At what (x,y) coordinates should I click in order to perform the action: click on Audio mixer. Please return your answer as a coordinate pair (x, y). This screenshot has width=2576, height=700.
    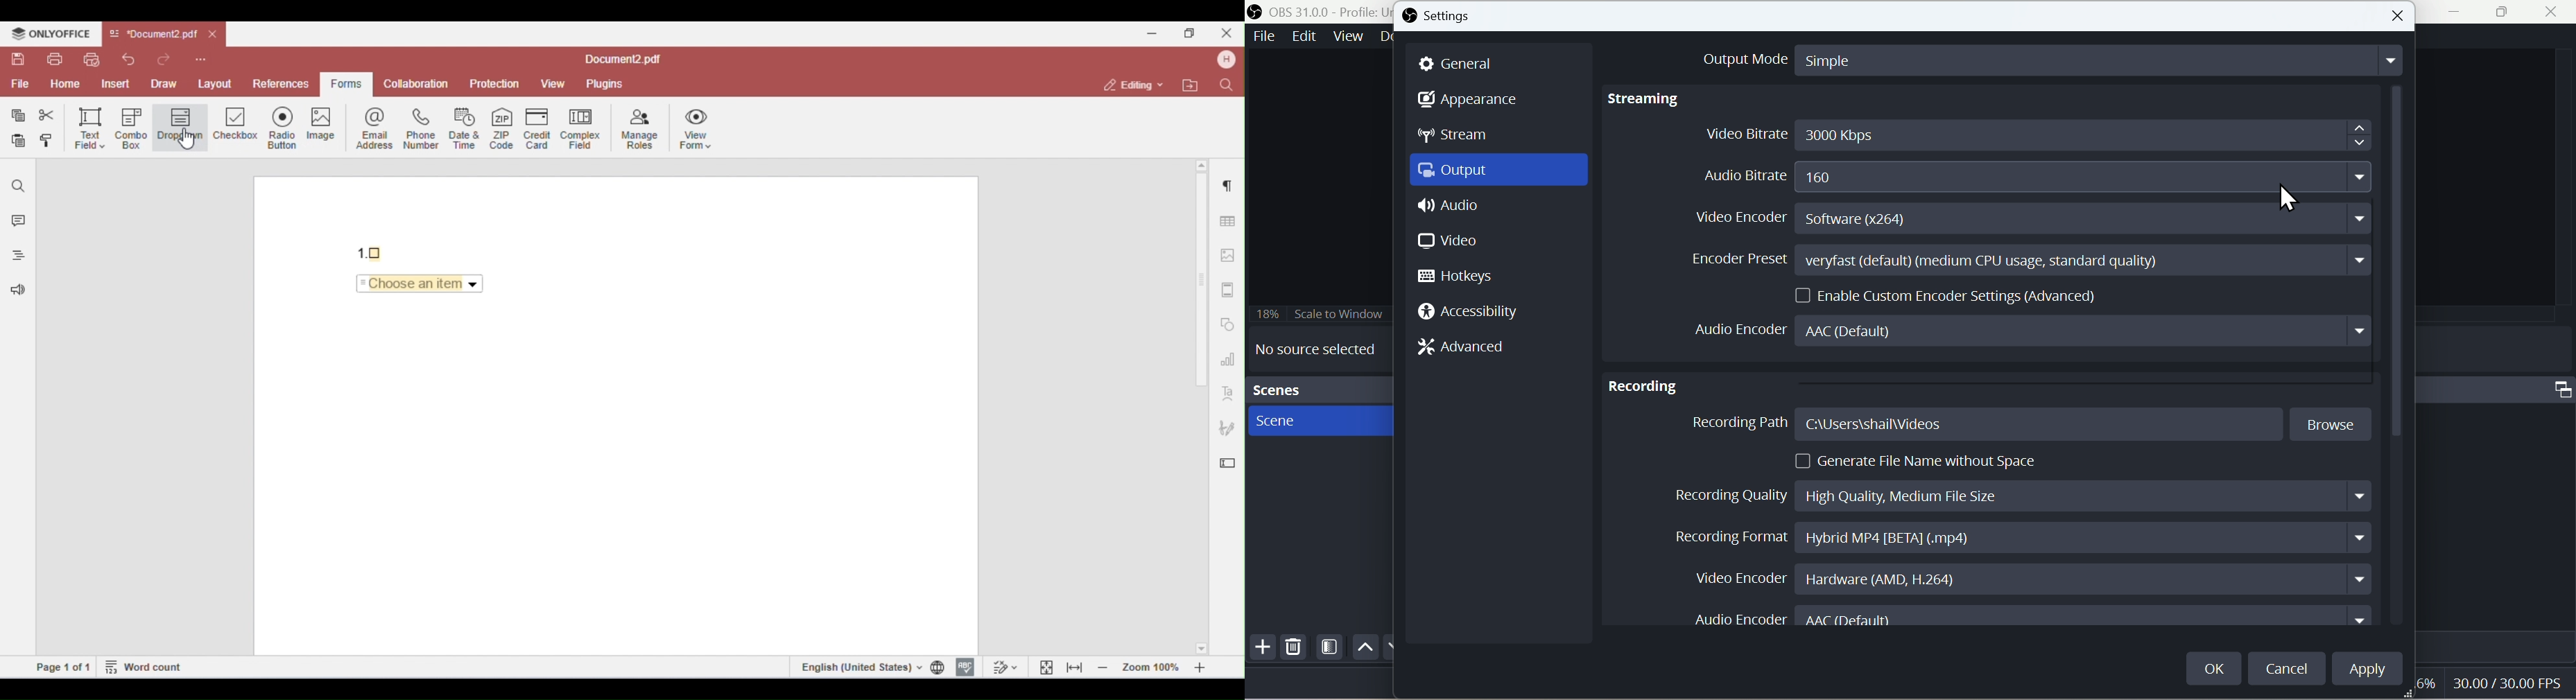
    Looking at the image, I should click on (2500, 387).